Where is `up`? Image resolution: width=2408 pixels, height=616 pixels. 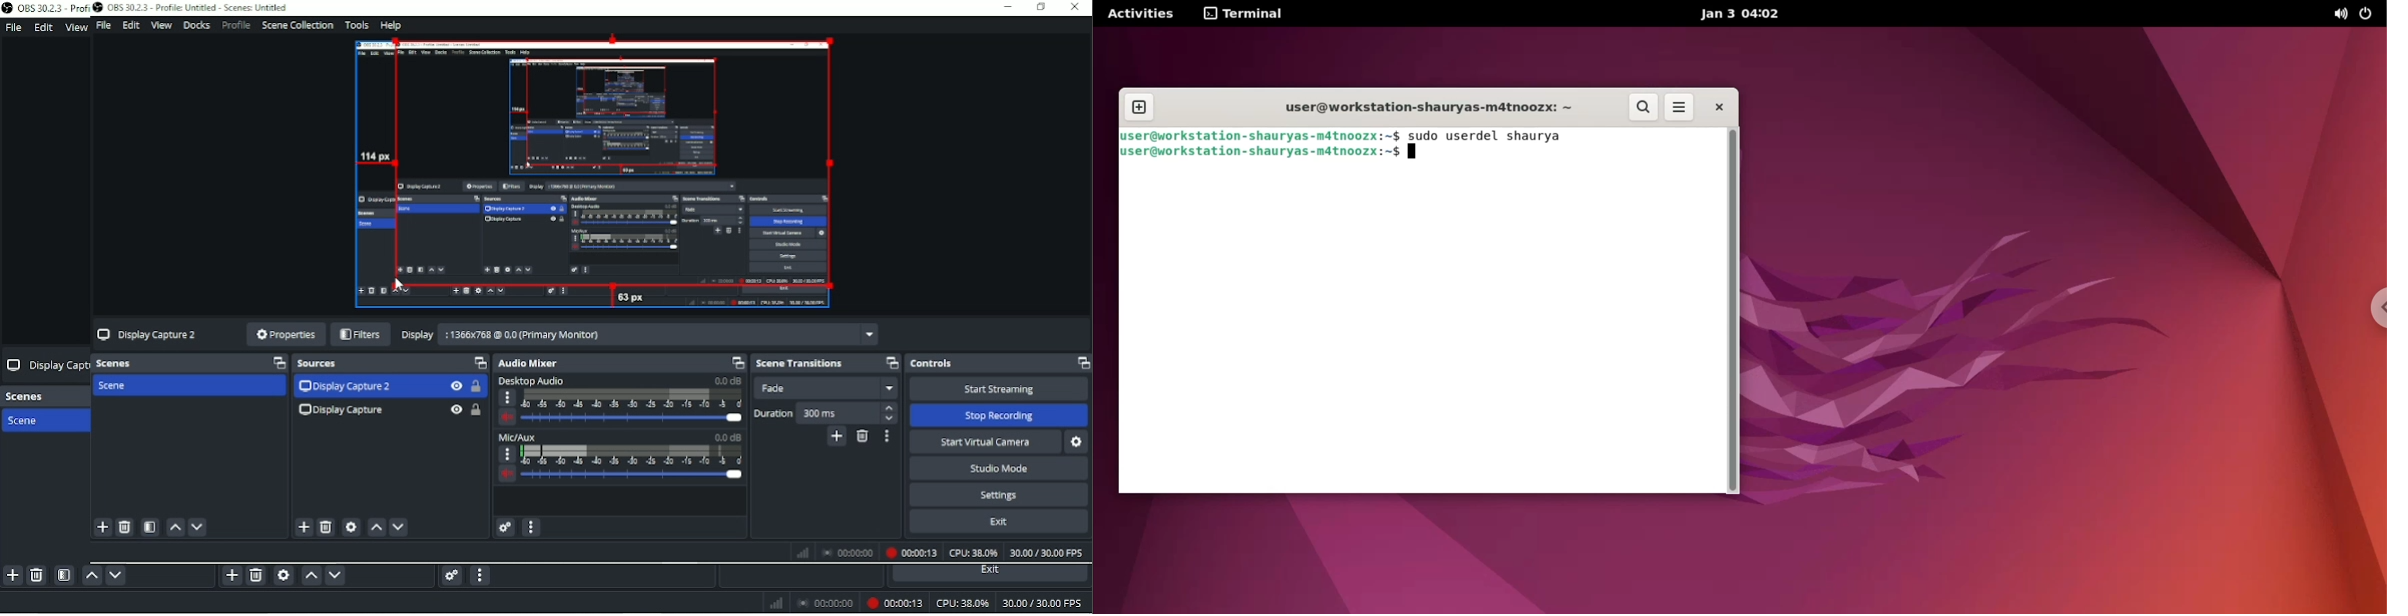
up is located at coordinates (176, 528).